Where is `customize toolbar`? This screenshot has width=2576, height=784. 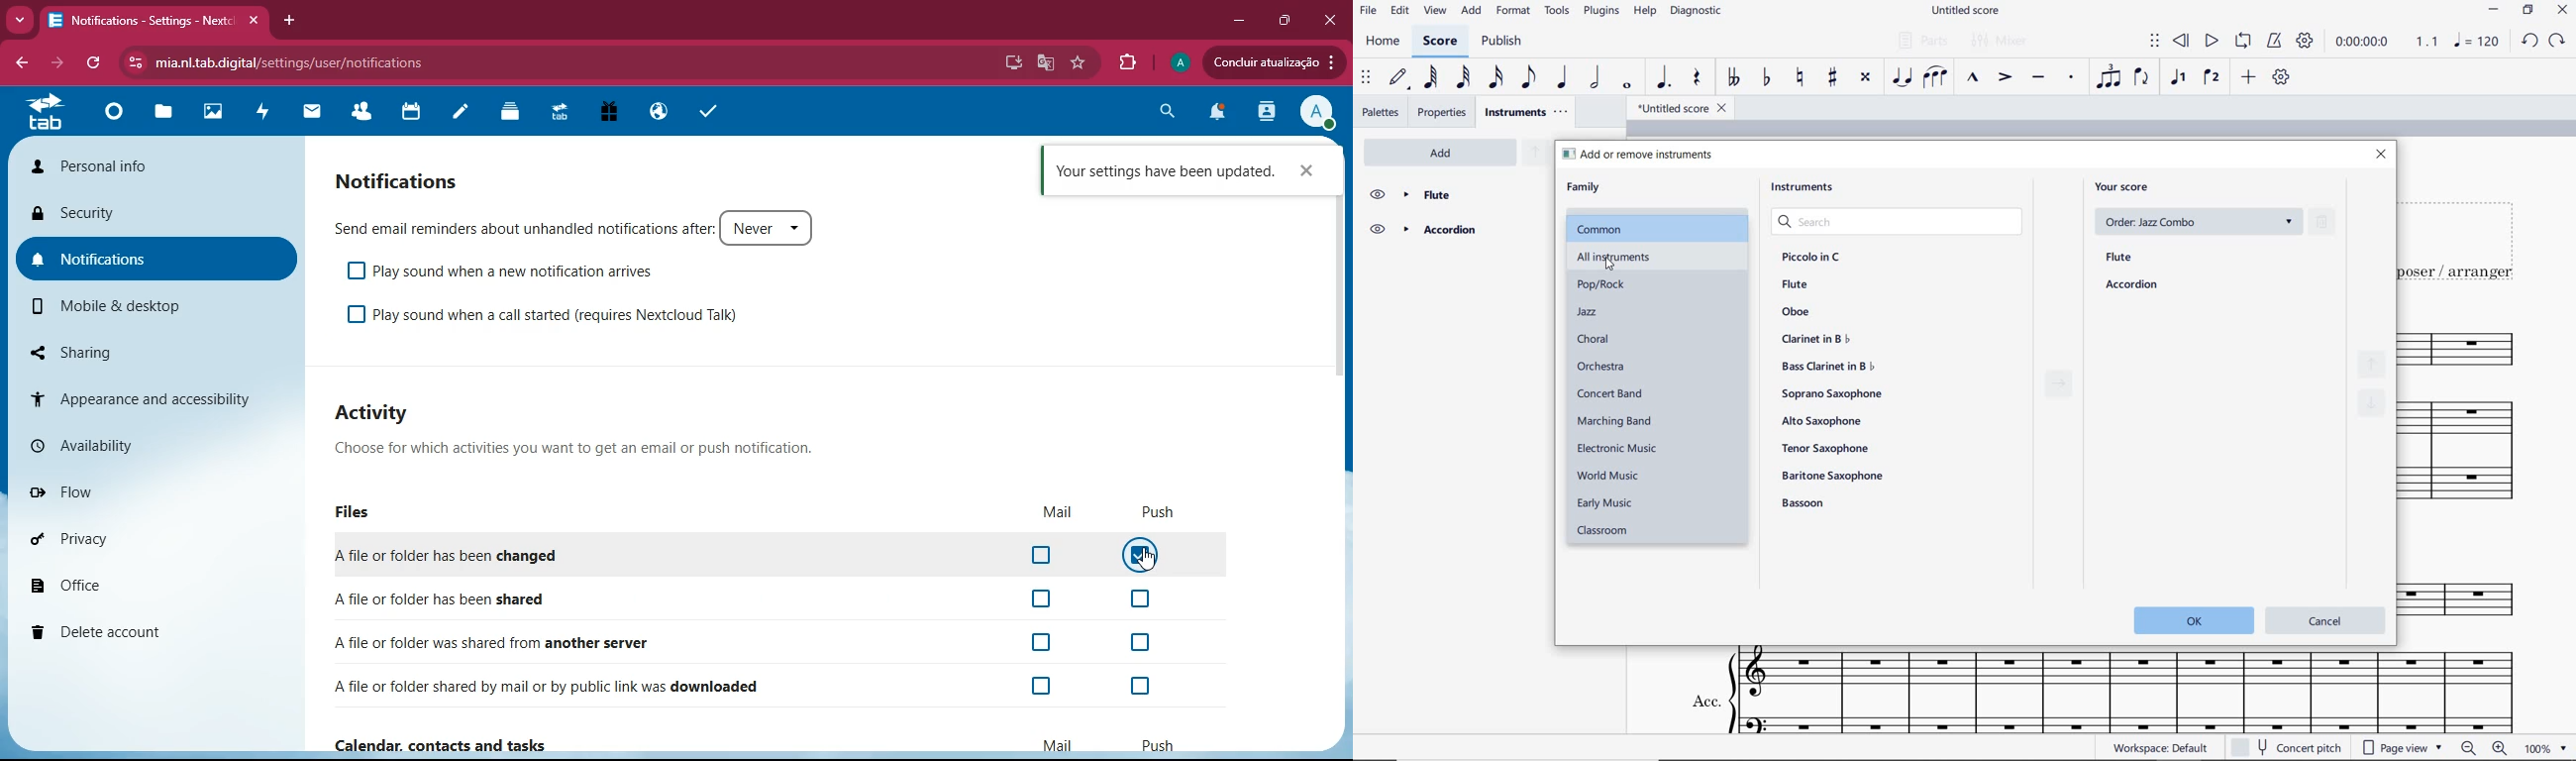 customize toolbar is located at coordinates (2283, 77).